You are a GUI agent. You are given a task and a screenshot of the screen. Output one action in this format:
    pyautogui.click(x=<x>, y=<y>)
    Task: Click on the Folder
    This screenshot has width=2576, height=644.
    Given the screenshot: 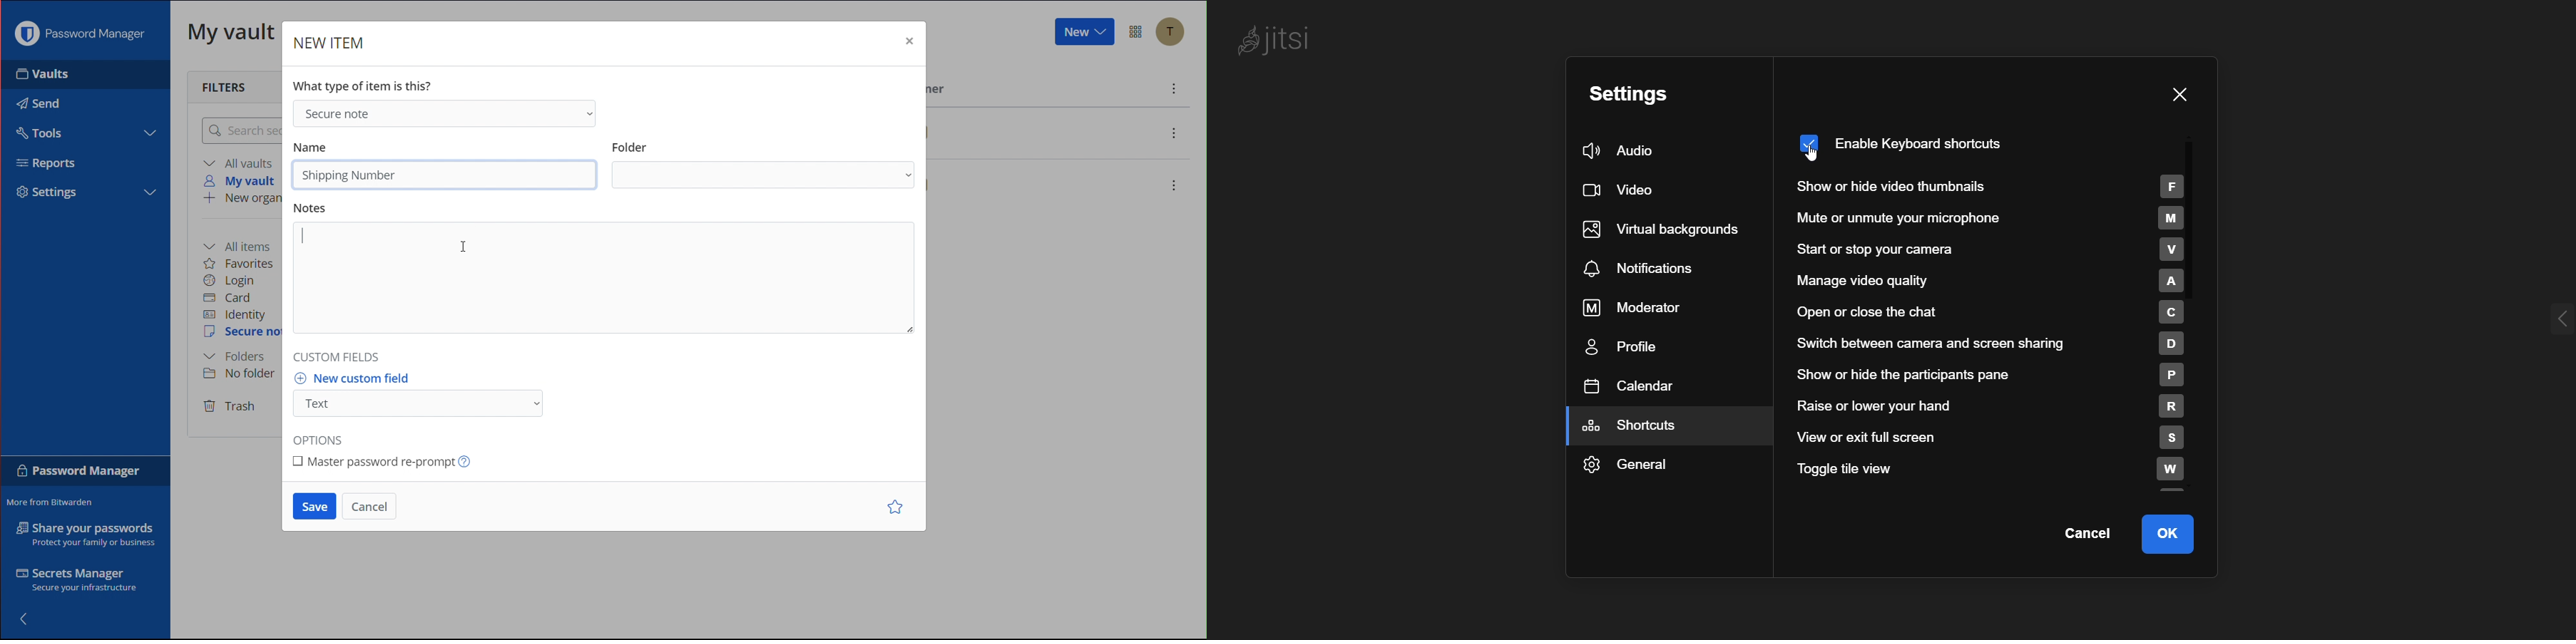 What is the action you would take?
    pyautogui.click(x=763, y=164)
    